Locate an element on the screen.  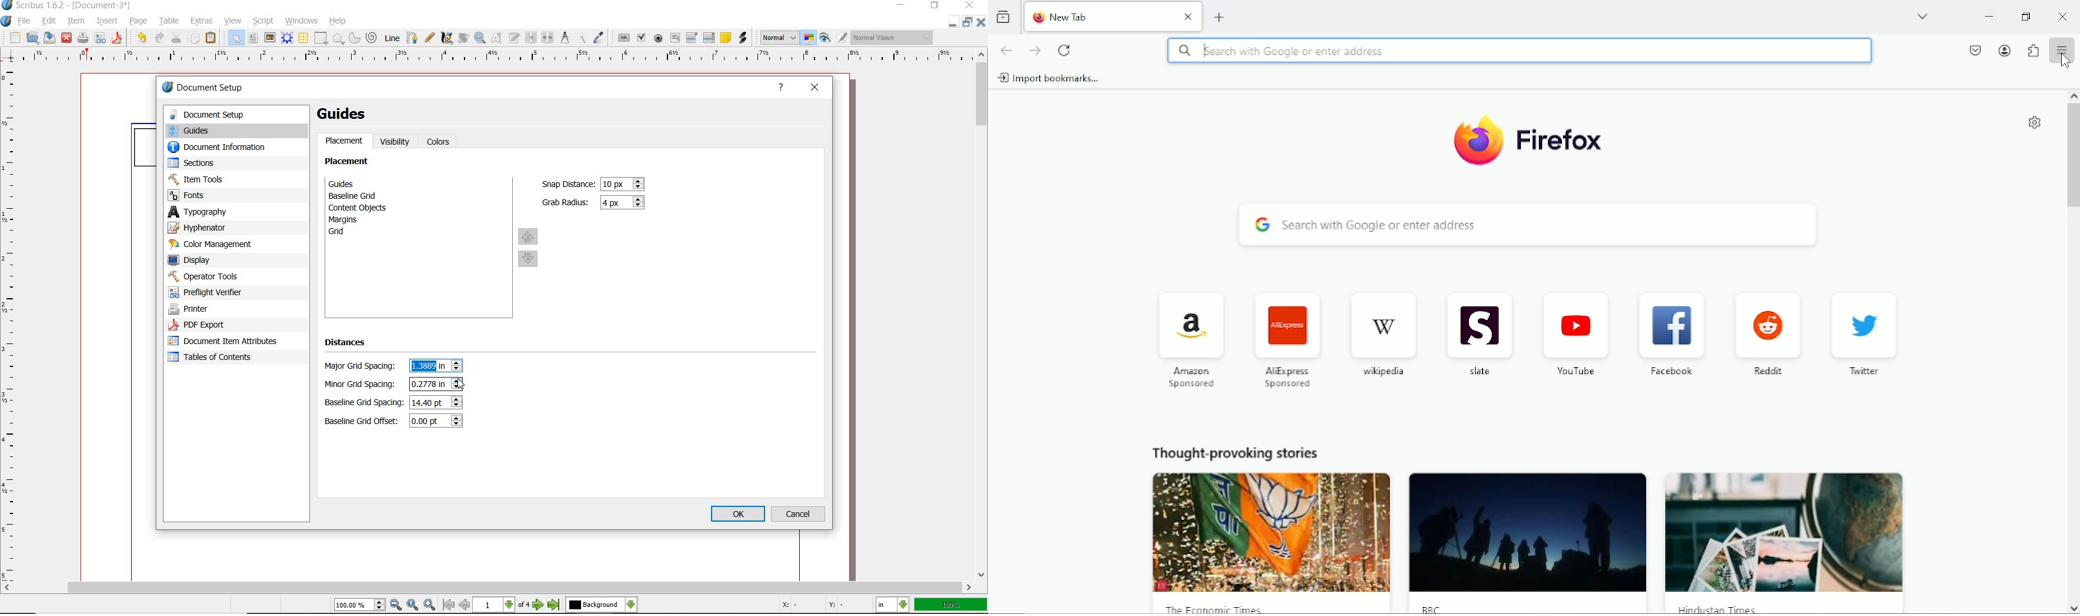
Thought provoking stories is located at coordinates (1235, 452).